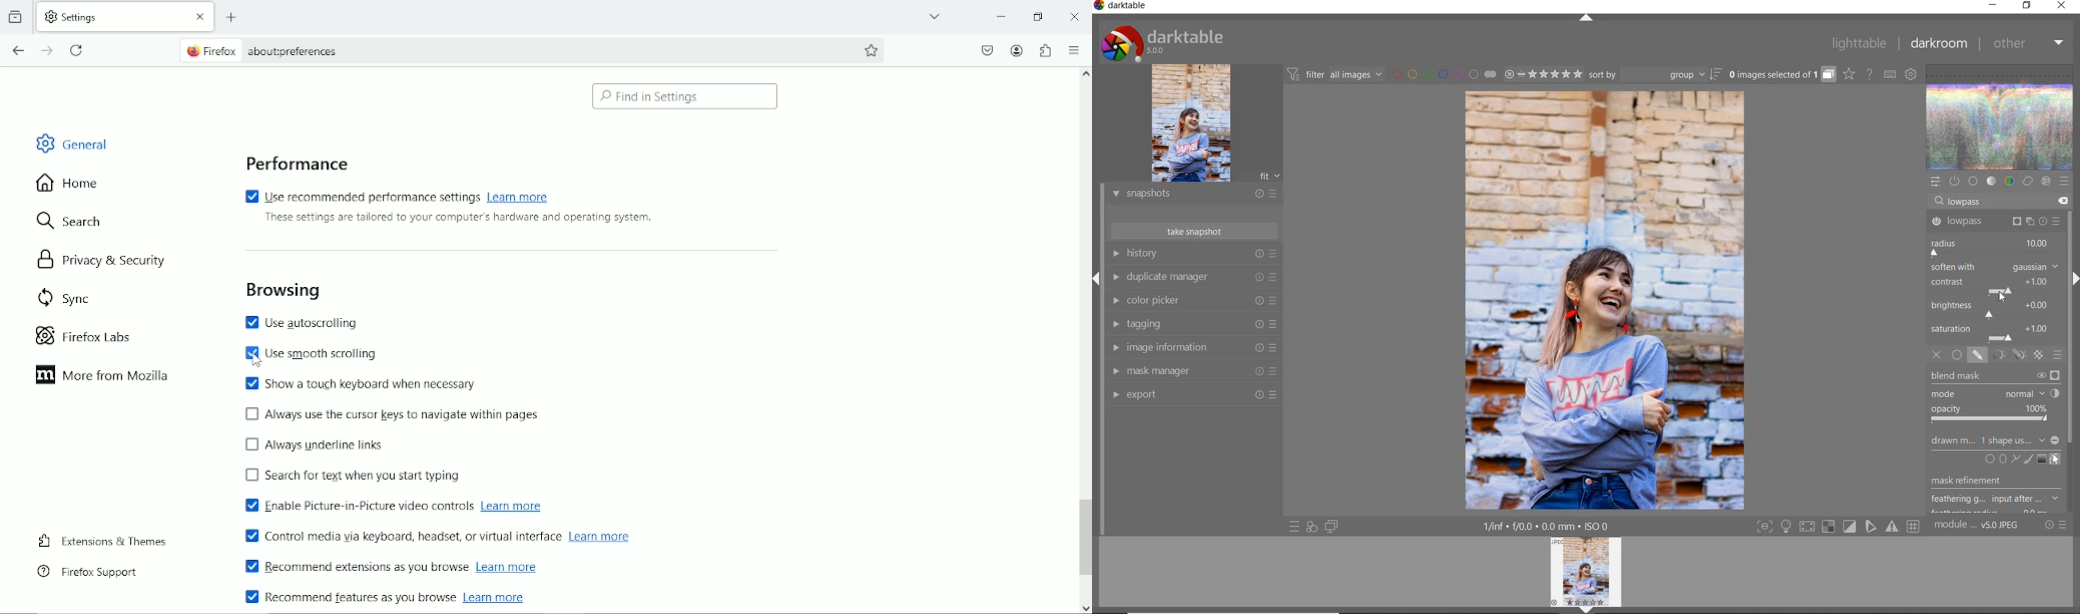  What do you see at coordinates (1994, 308) in the screenshot?
I see `brightness` at bounding box center [1994, 308].